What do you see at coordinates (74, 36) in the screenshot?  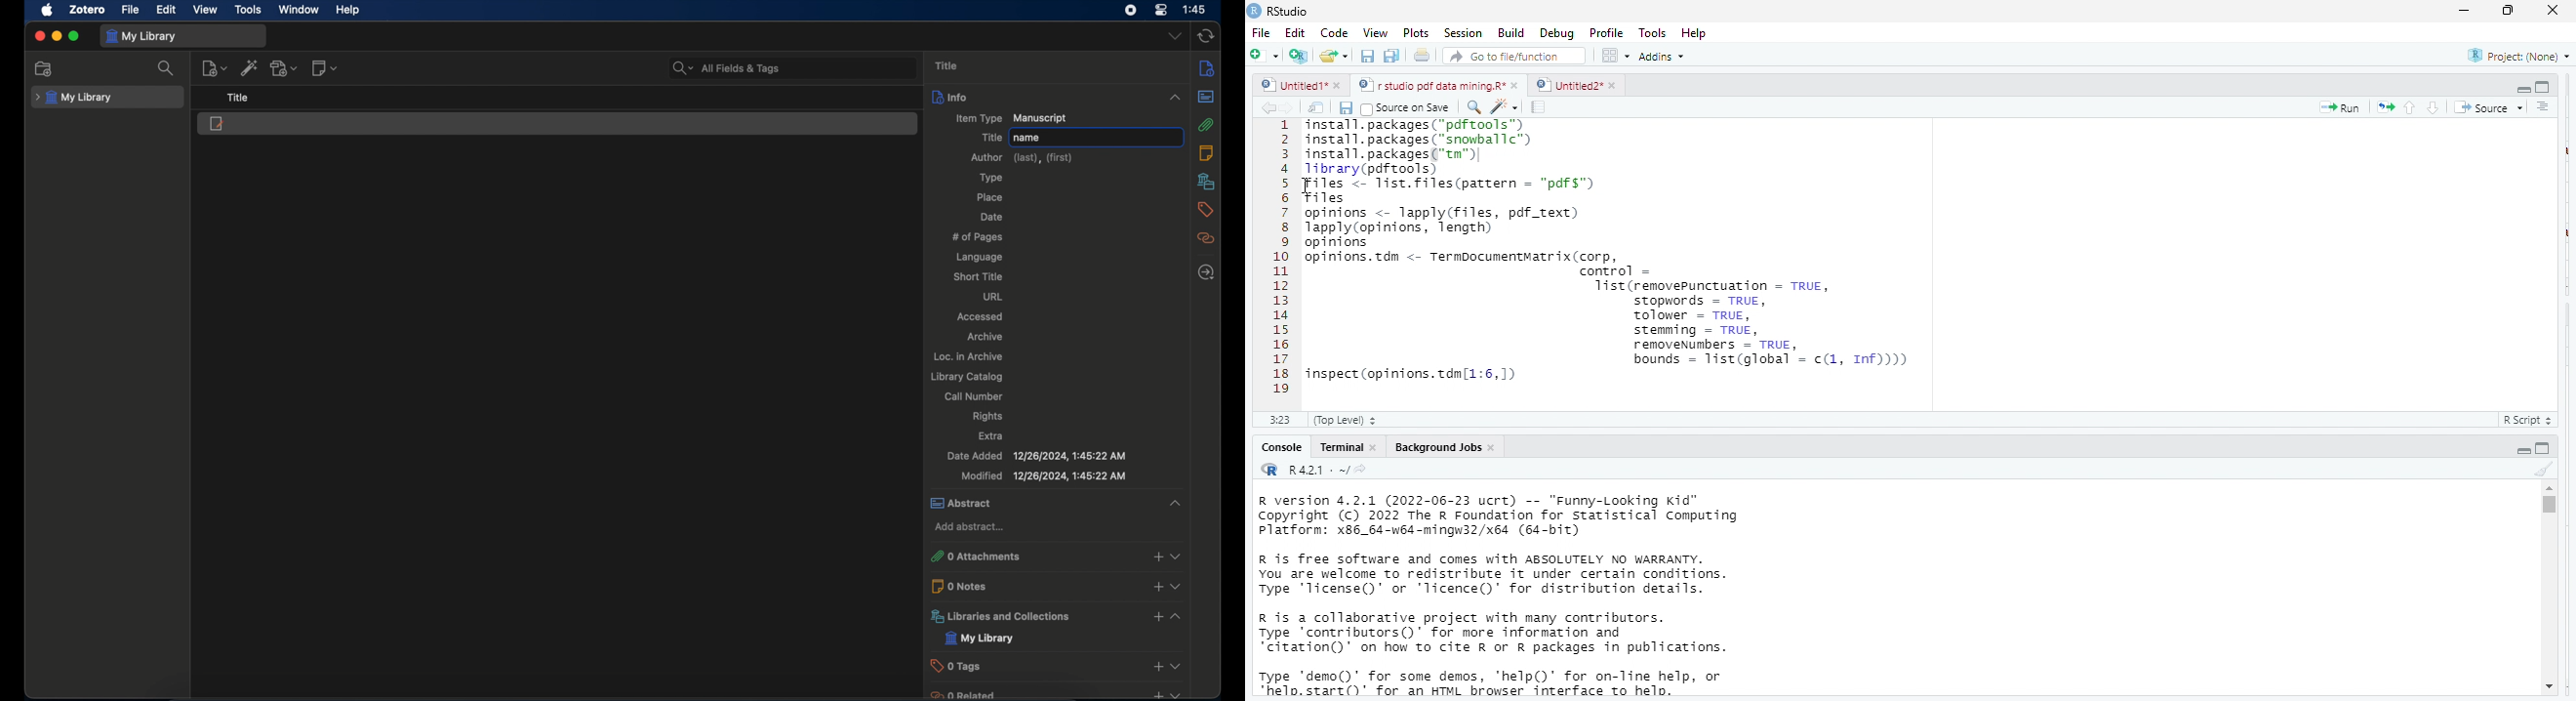 I see `maximize` at bounding box center [74, 36].